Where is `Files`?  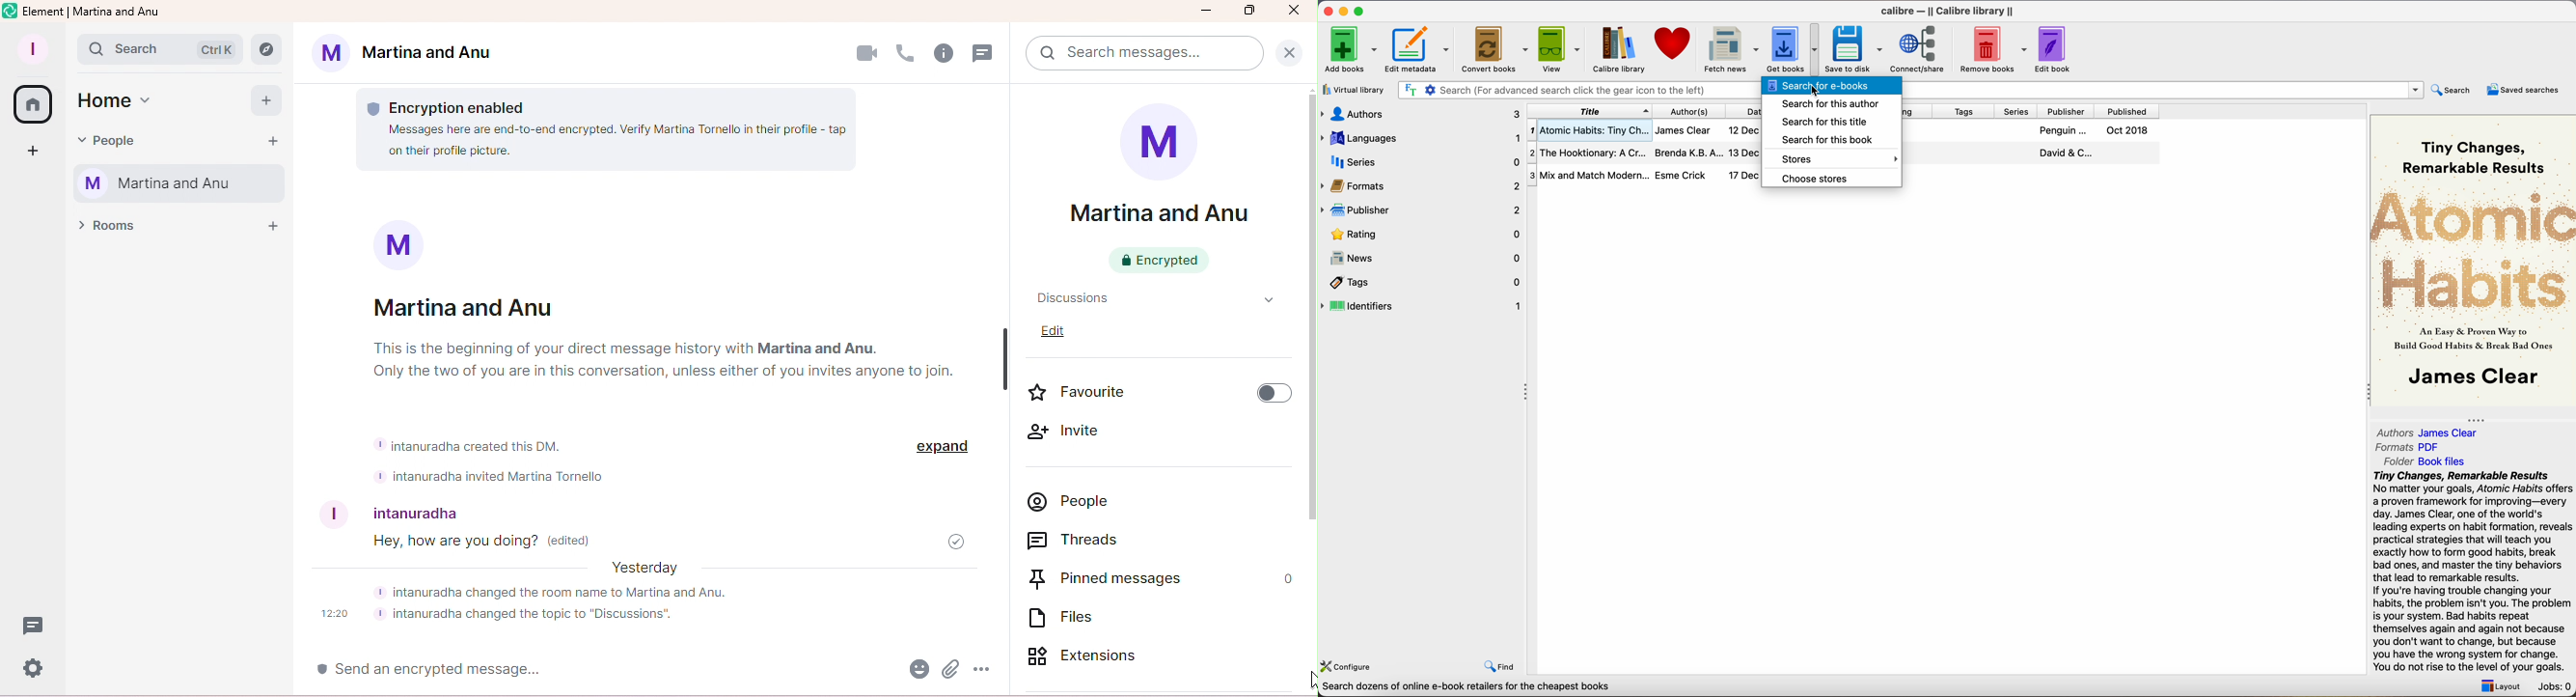
Files is located at coordinates (1055, 620).